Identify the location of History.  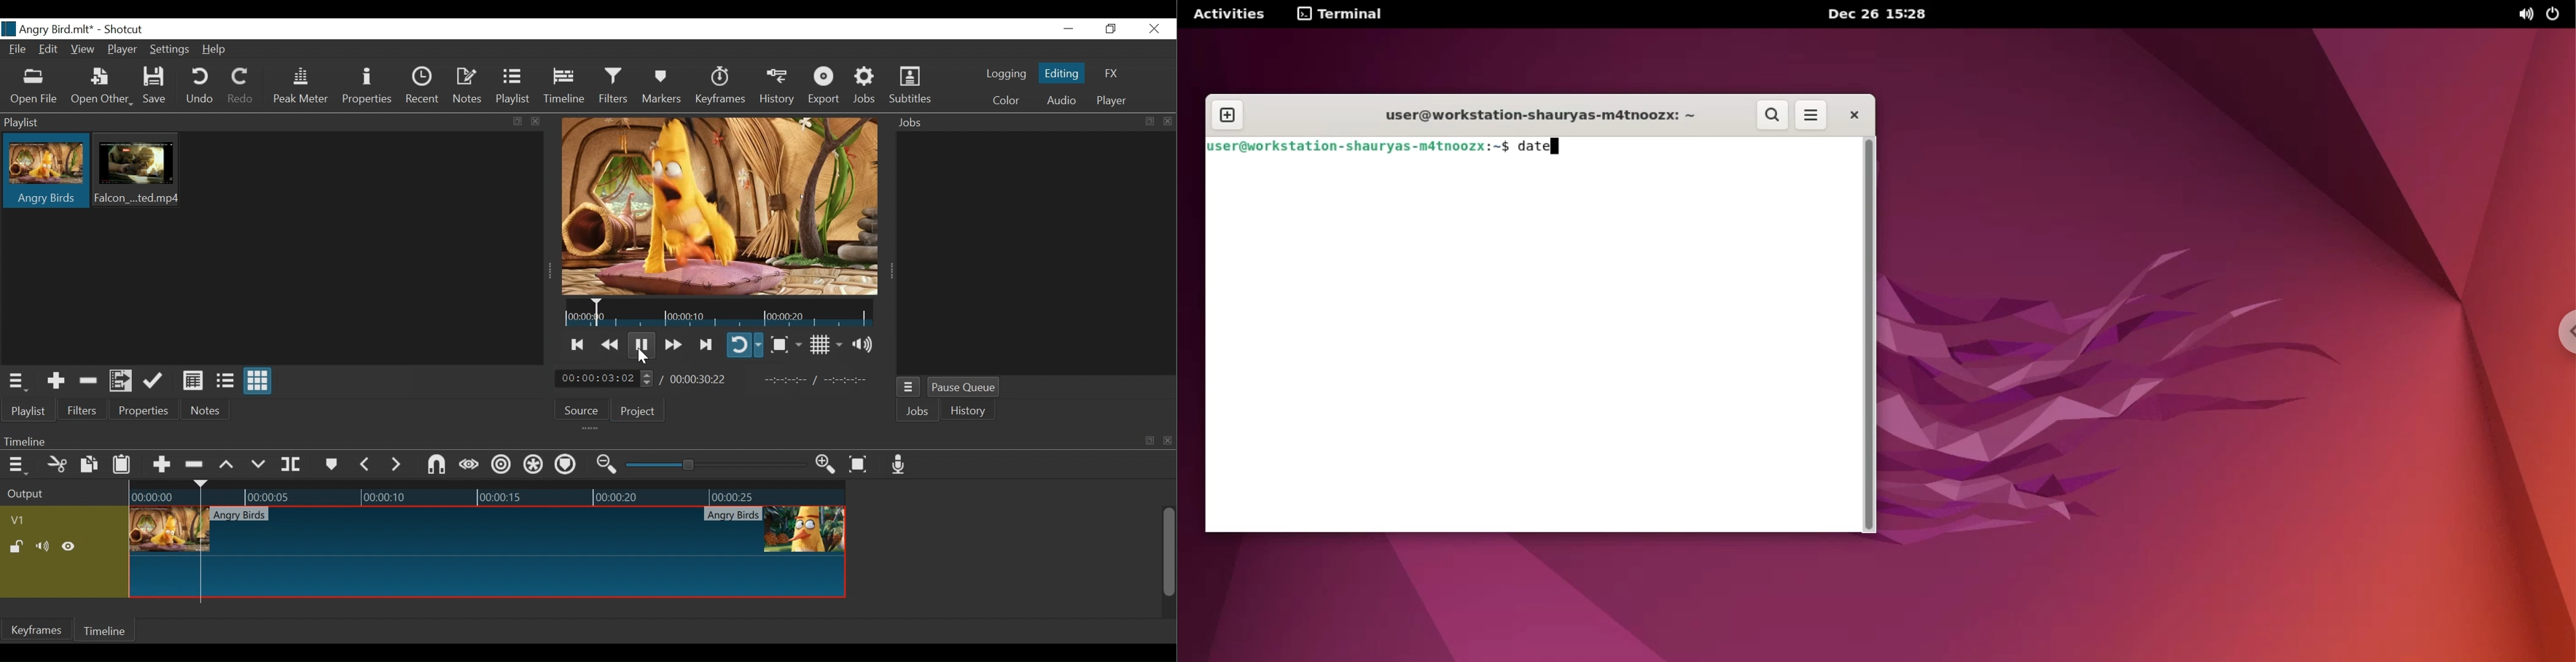
(971, 412).